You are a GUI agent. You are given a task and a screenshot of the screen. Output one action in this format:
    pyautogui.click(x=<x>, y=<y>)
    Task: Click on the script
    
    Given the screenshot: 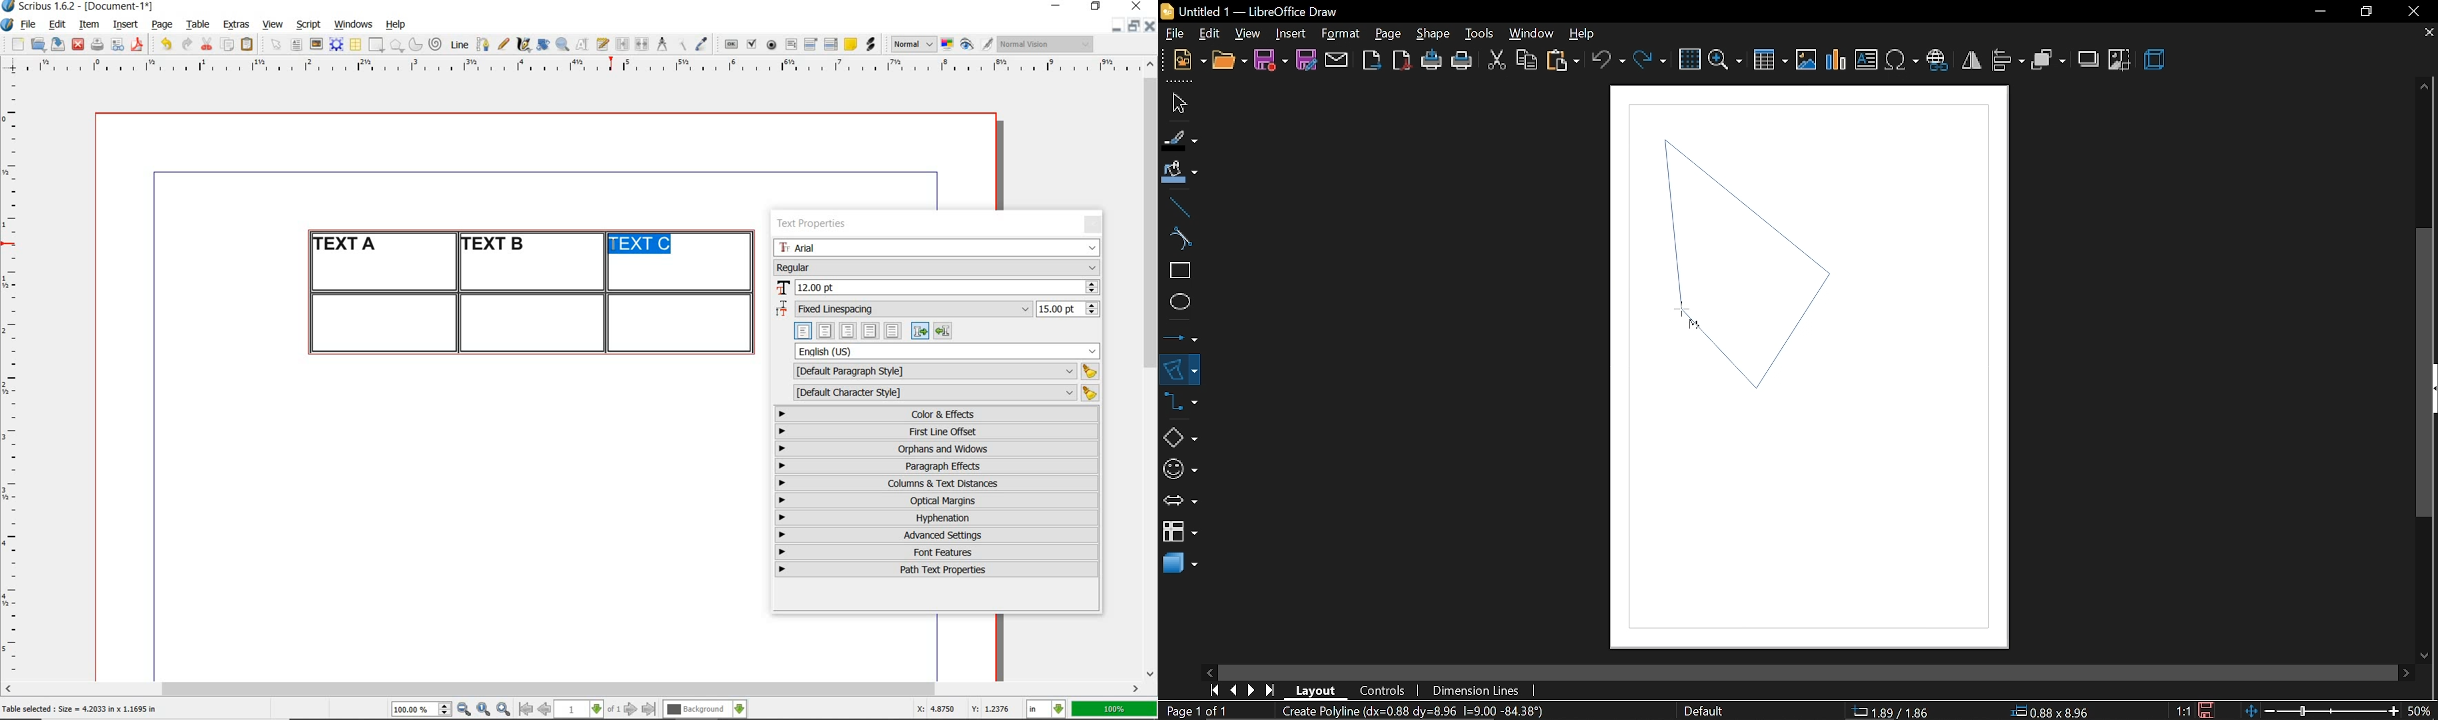 What is the action you would take?
    pyautogui.click(x=308, y=24)
    